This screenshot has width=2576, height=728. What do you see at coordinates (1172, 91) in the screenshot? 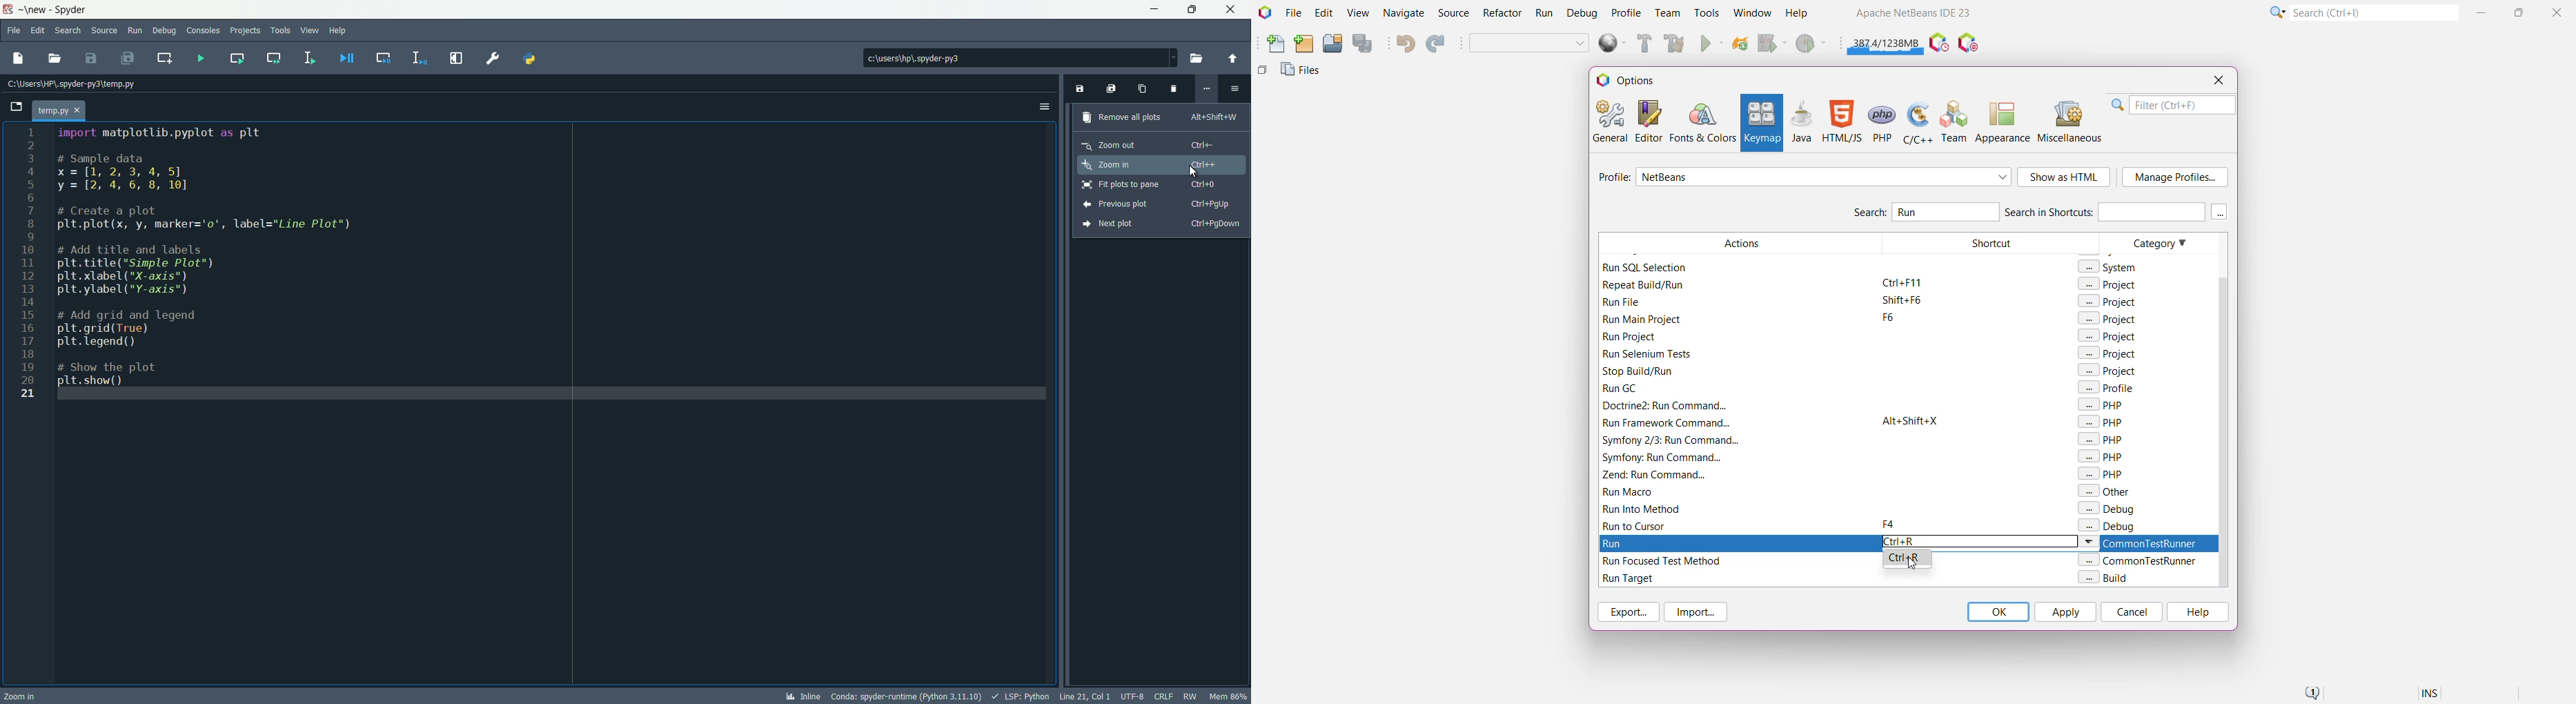
I see `remove plot` at bounding box center [1172, 91].